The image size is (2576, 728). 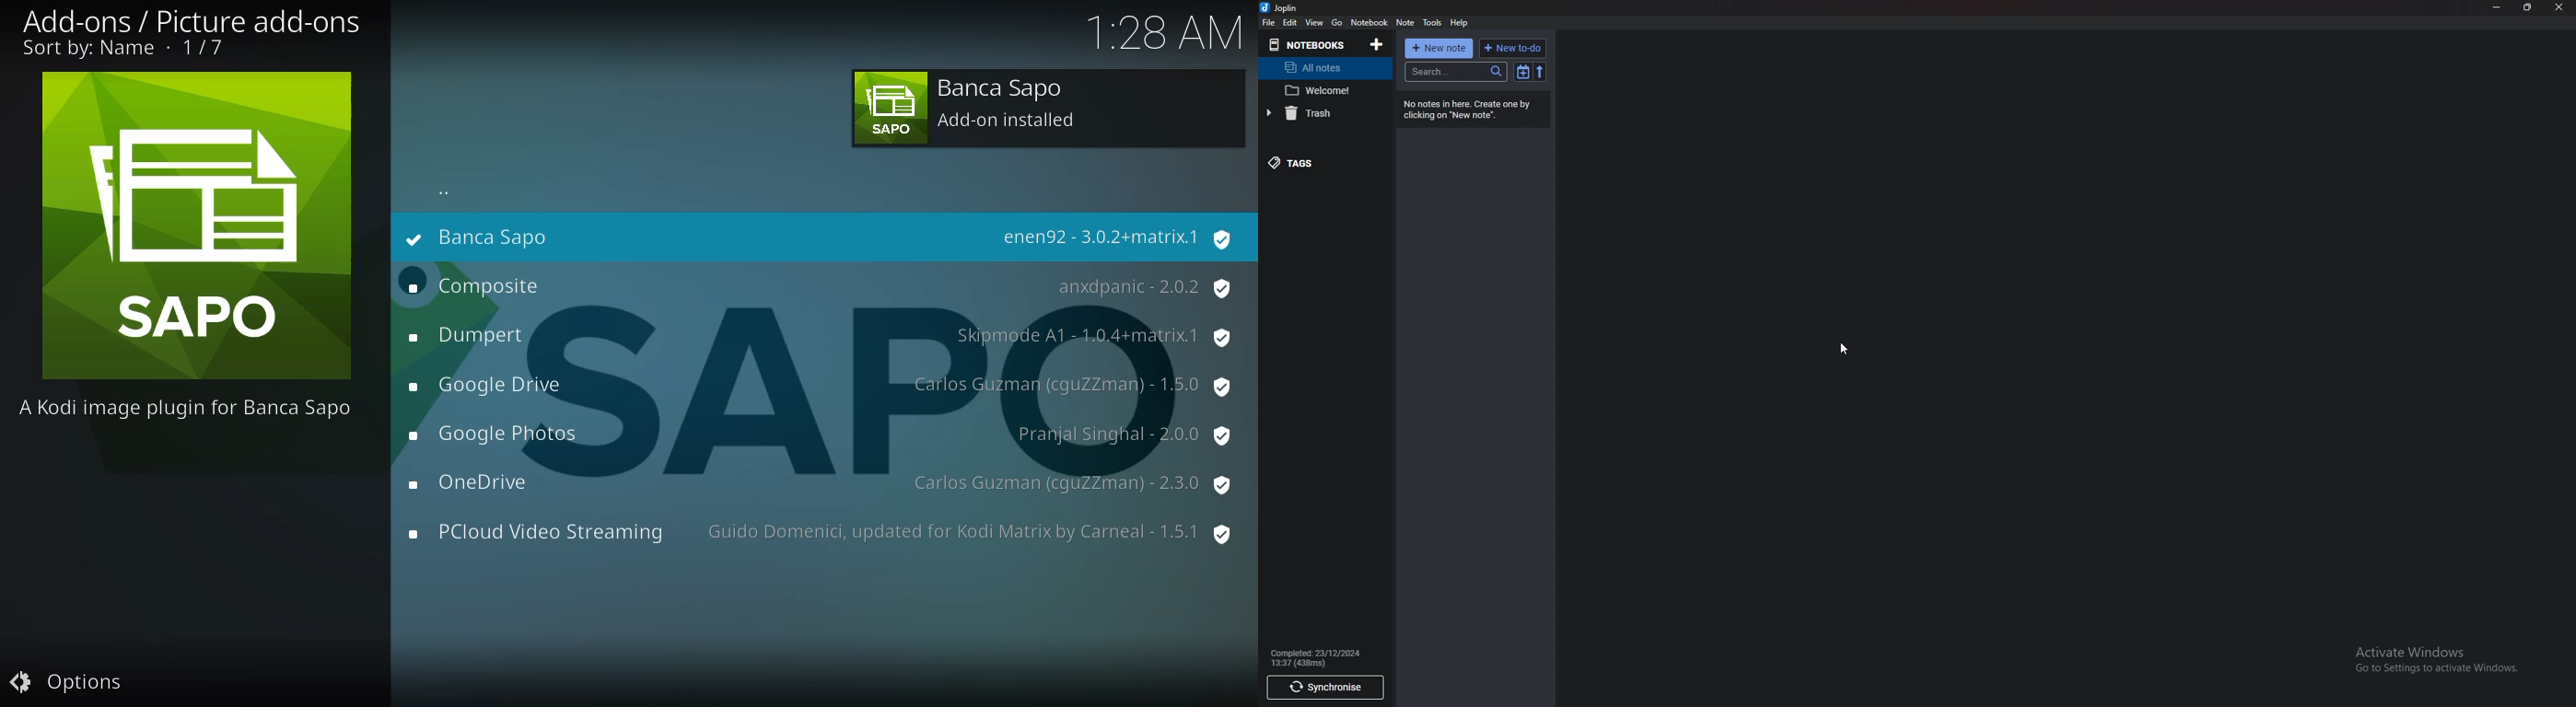 What do you see at coordinates (1473, 111) in the screenshot?
I see `No notes in there. Created one by clicking "New Note"` at bounding box center [1473, 111].